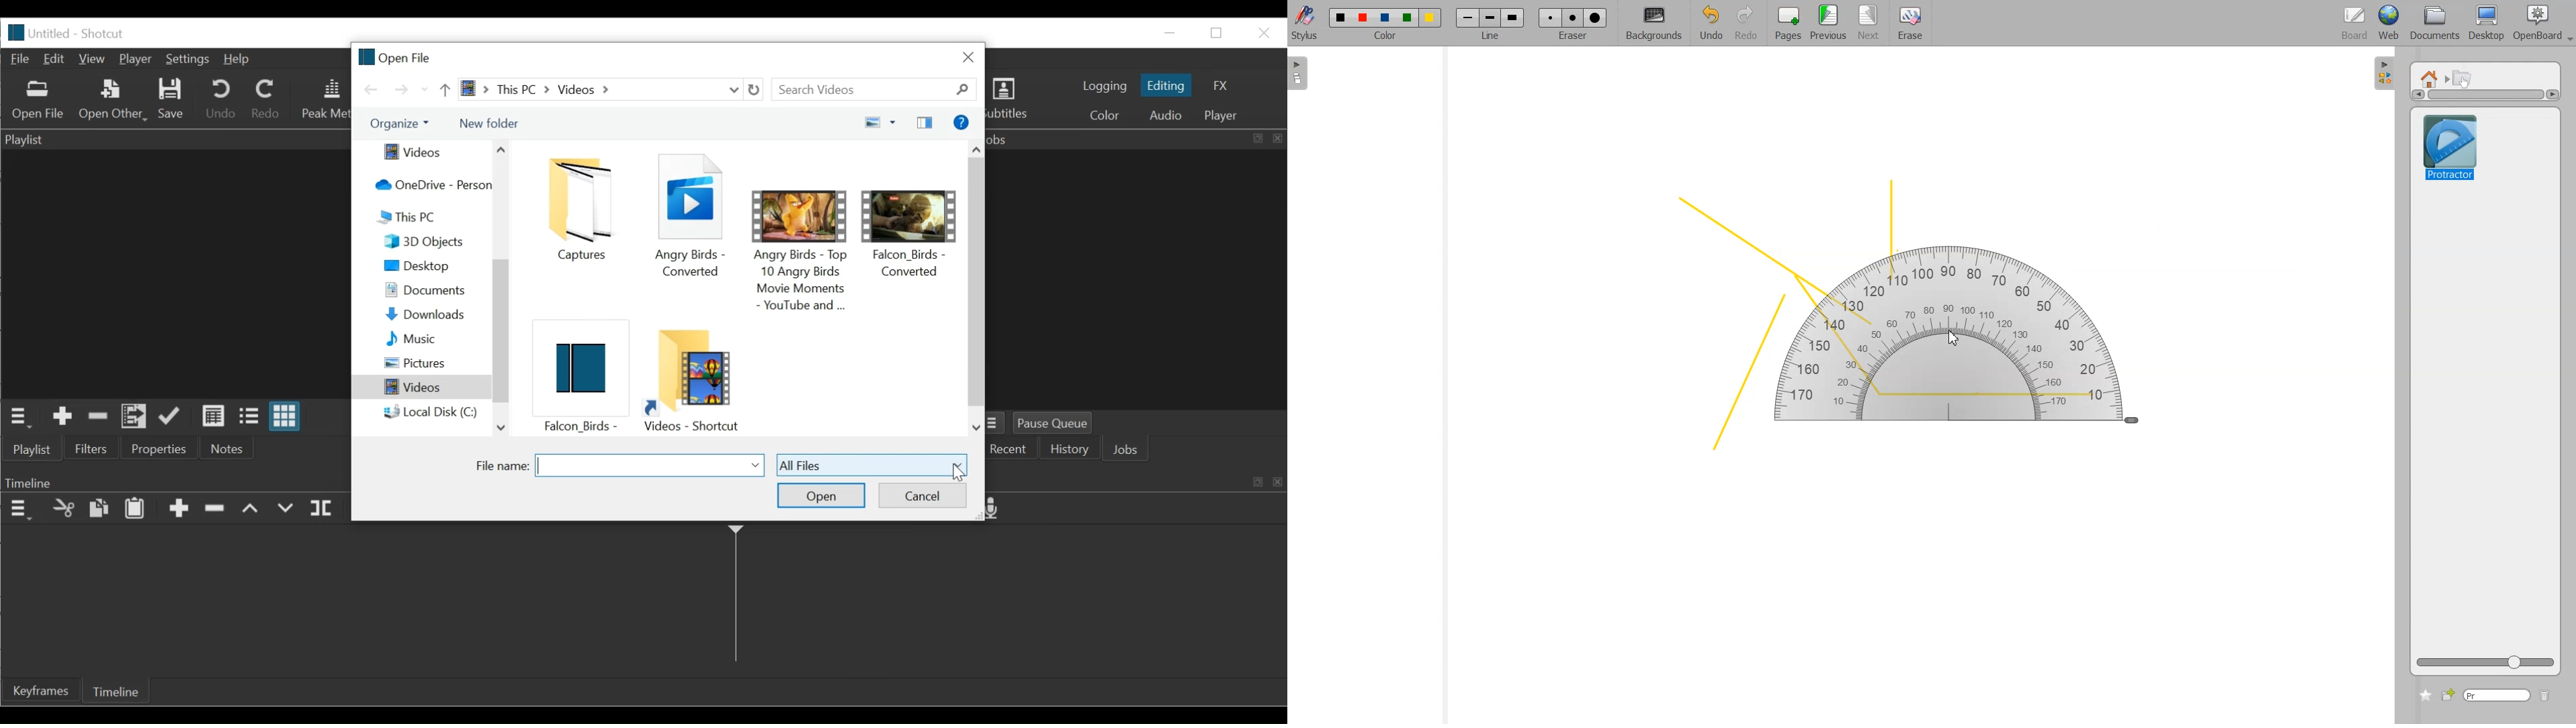  I want to click on Next, so click(1870, 24).